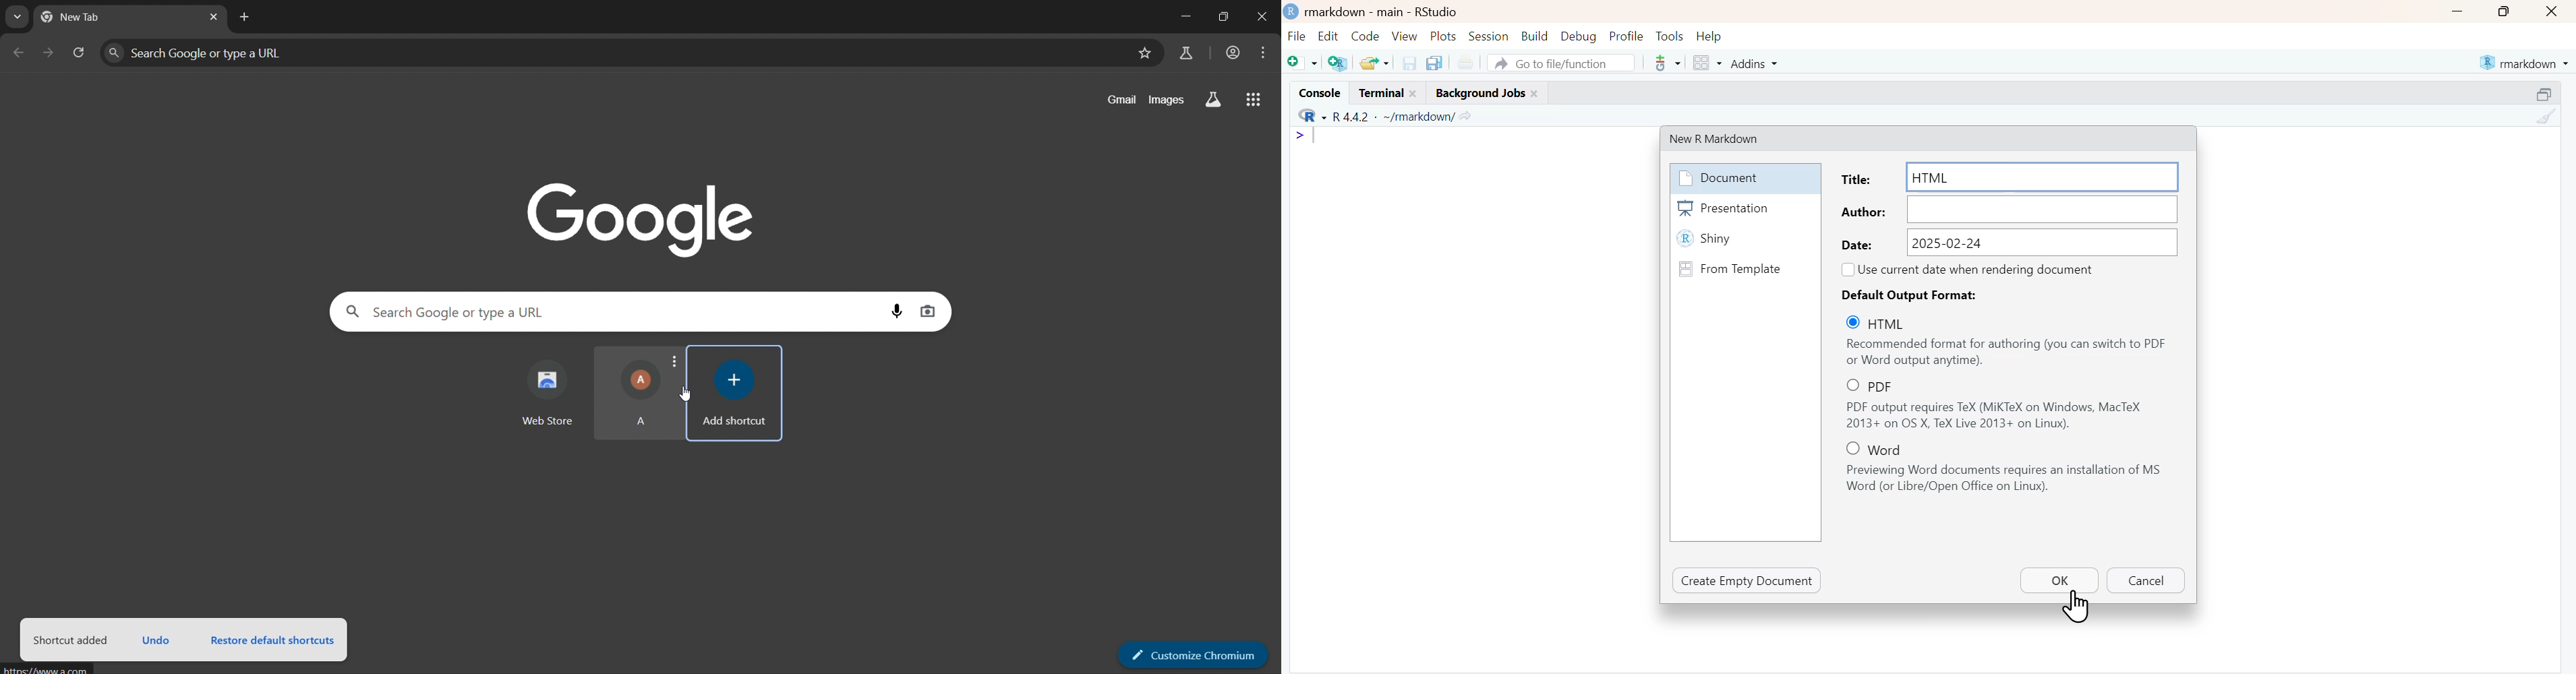  What do you see at coordinates (1301, 62) in the screenshot?
I see `New file` at bounding box center [1301, 62].